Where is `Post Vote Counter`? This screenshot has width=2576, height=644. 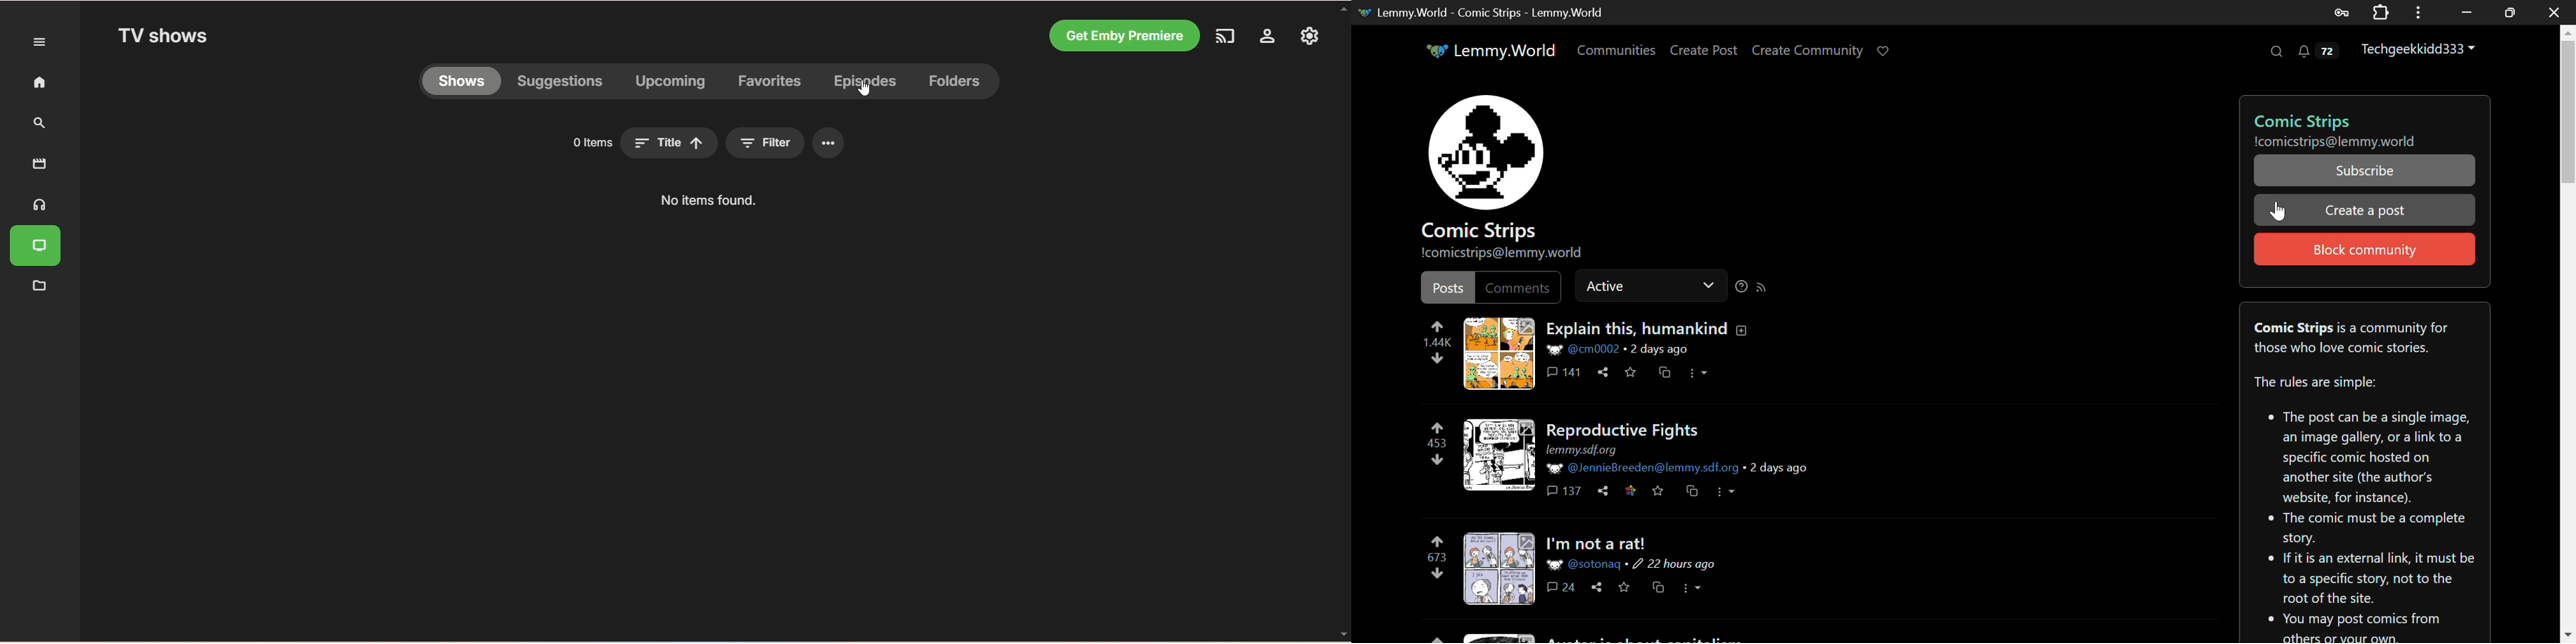 Post Vote Counter is located at coordinates (1437, 443).